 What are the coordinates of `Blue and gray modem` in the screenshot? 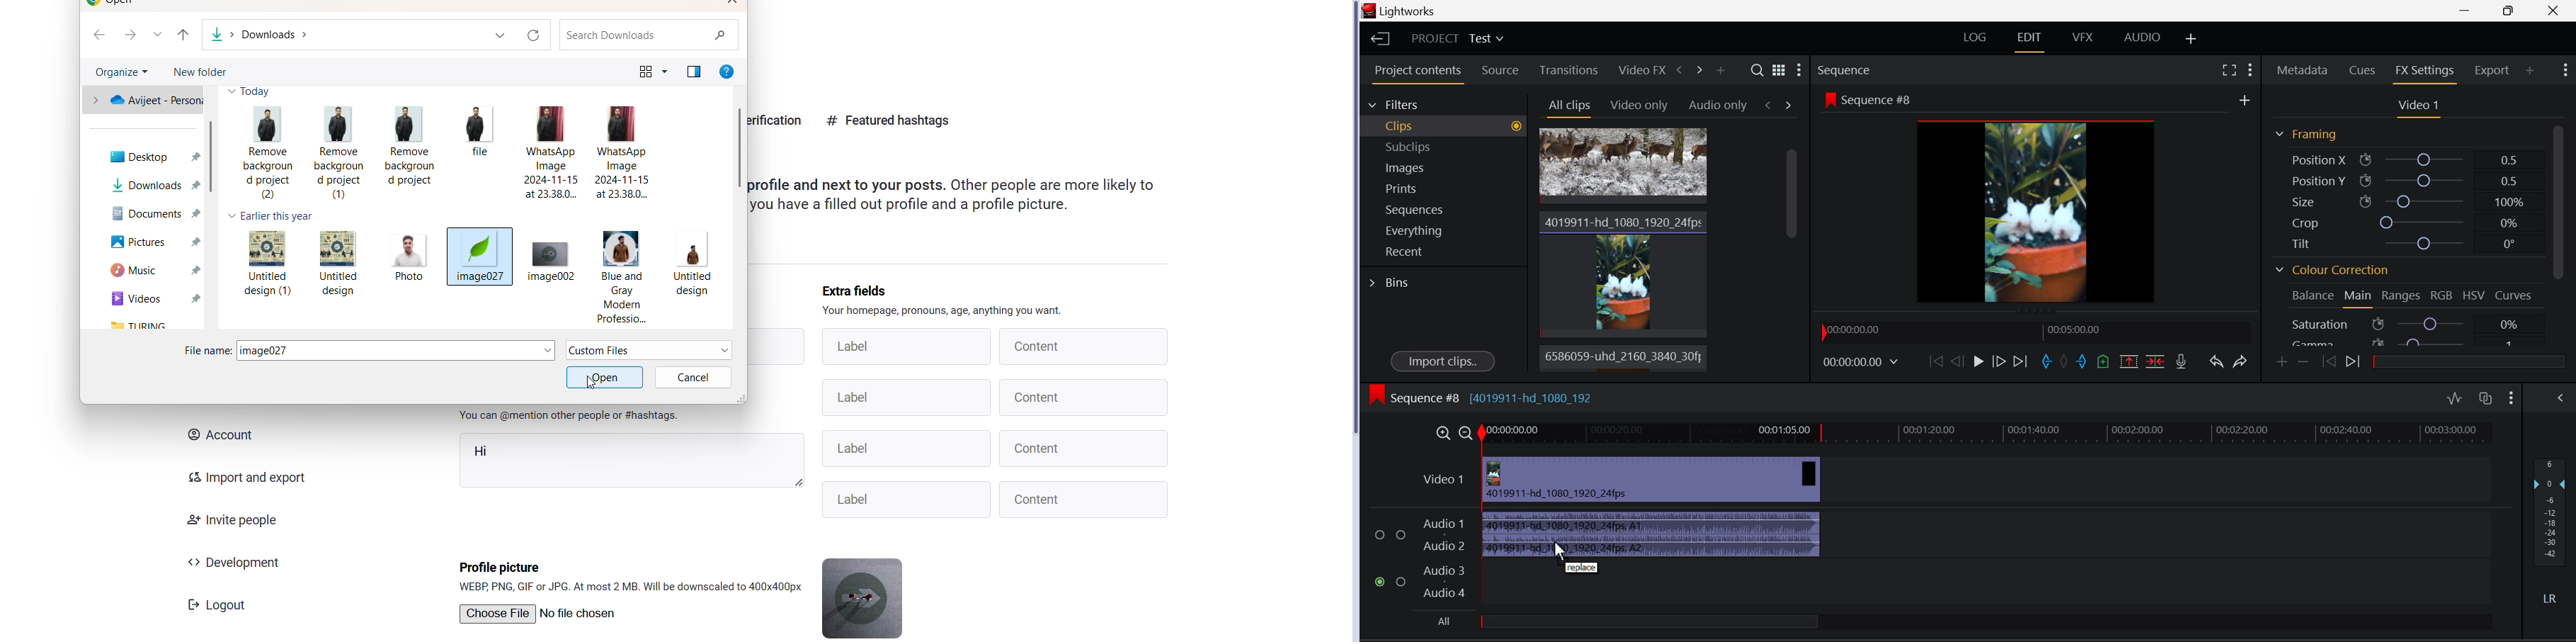 It's located at (623, 277).